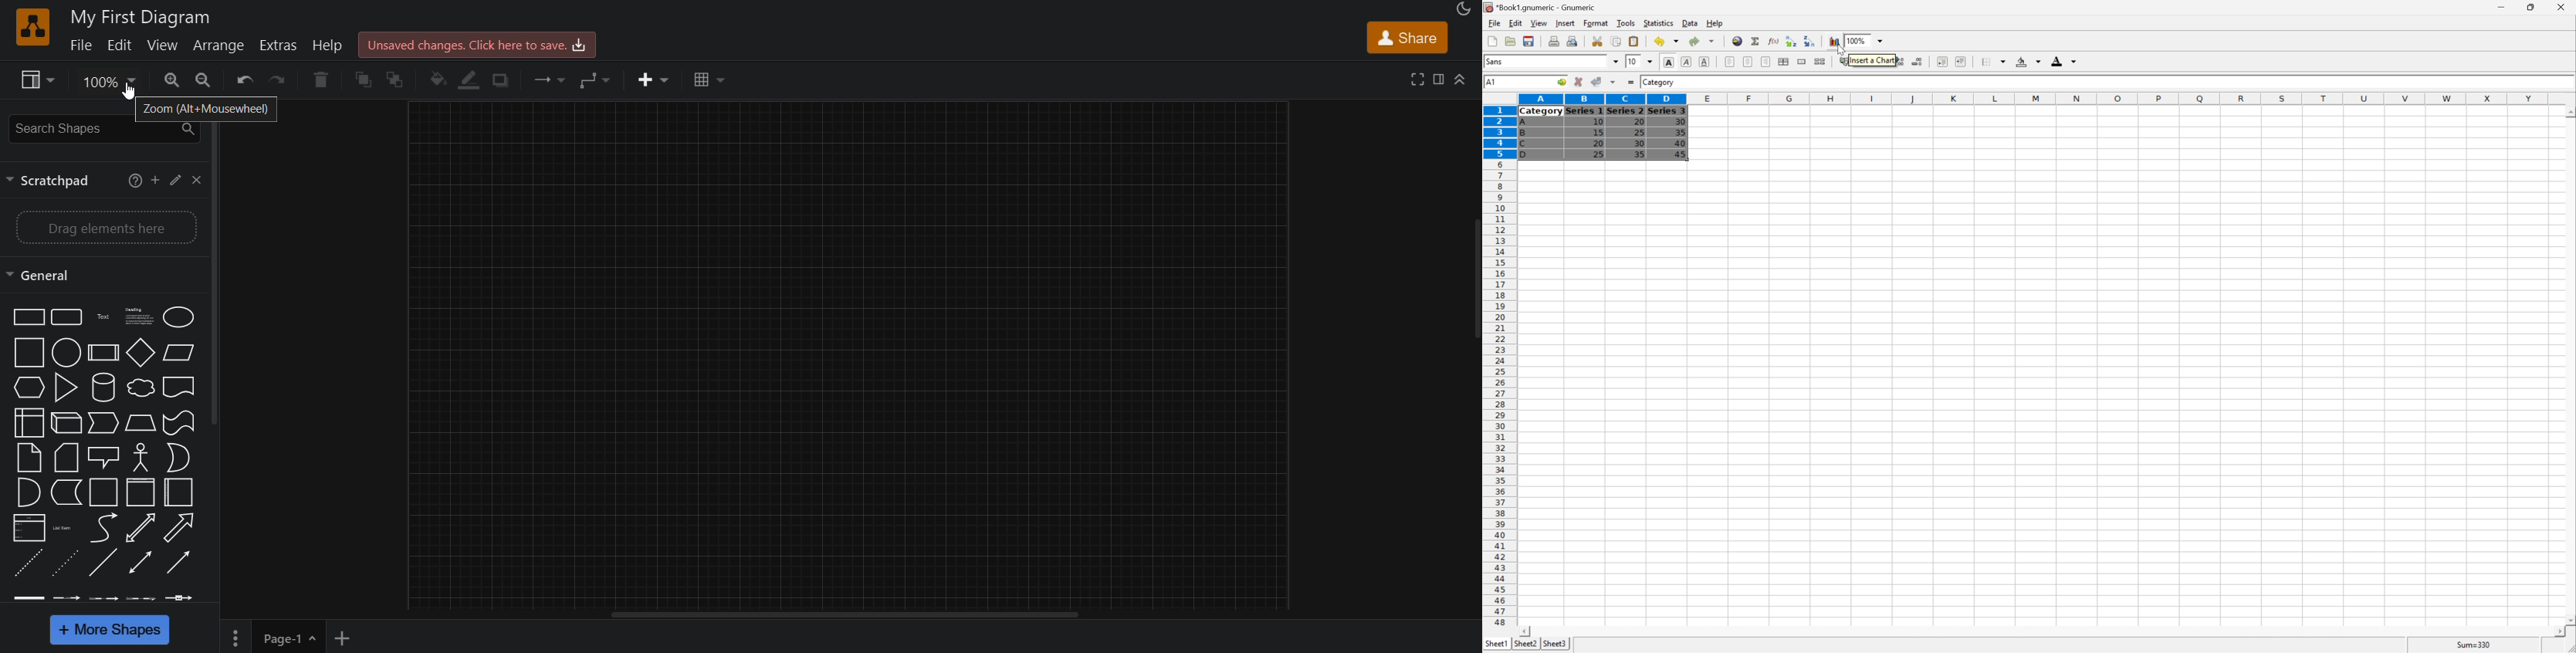  What do you see at coordinates (103, 130) in the screenshot?
I see `search shapes` at bounding box center [103, 130].